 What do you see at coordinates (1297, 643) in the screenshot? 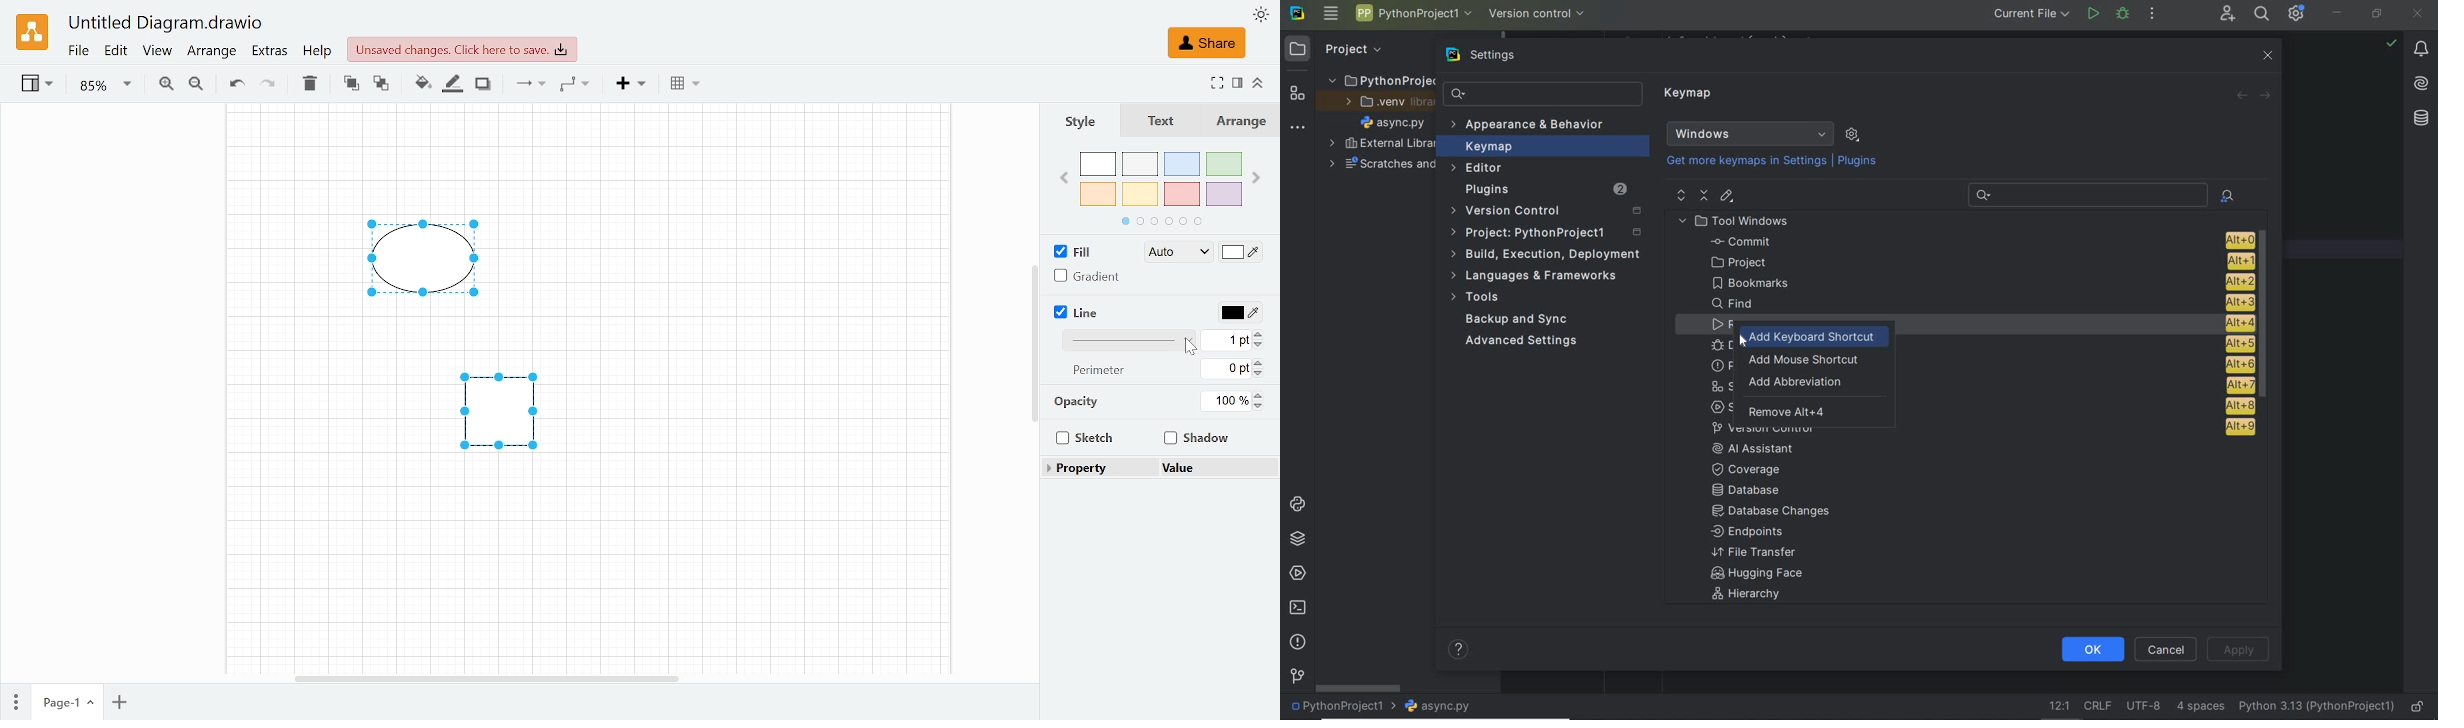
I see `problems` at bounding box center [1297, 643].